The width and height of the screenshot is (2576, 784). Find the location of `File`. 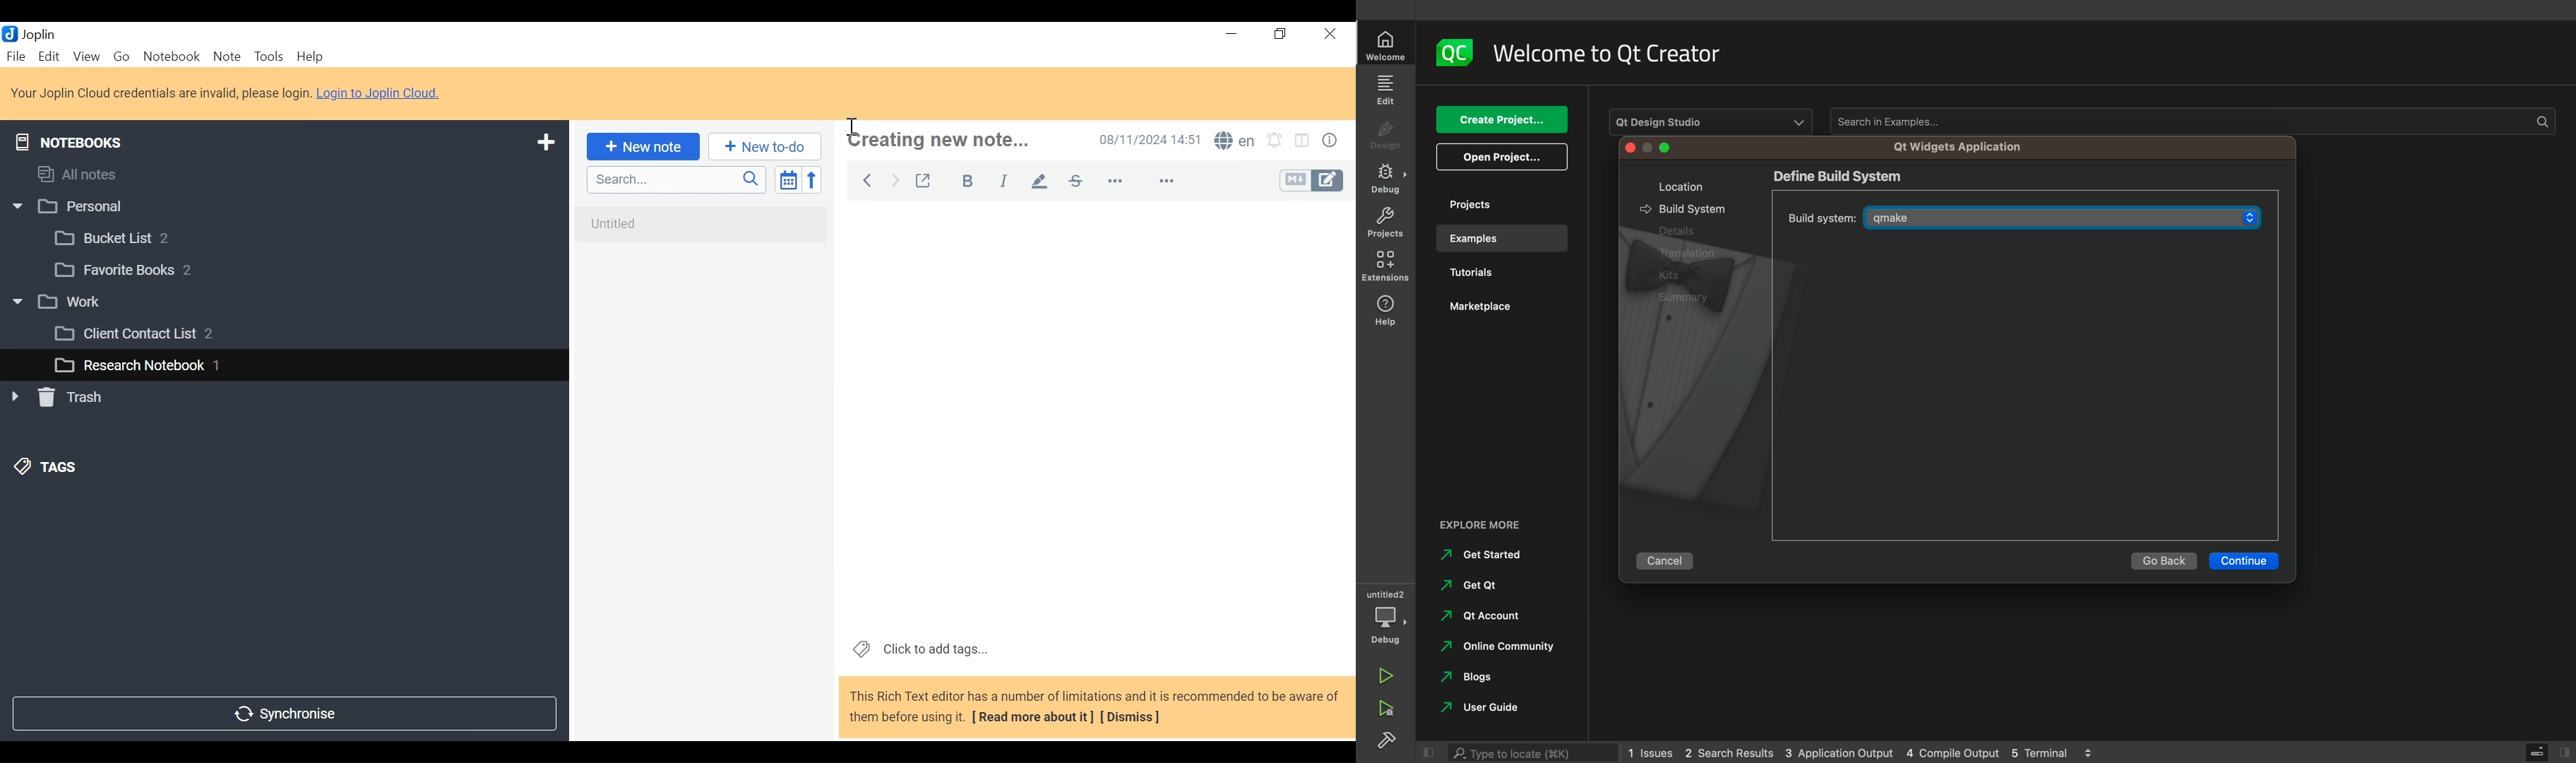

File is located at coordinates (18, 56).